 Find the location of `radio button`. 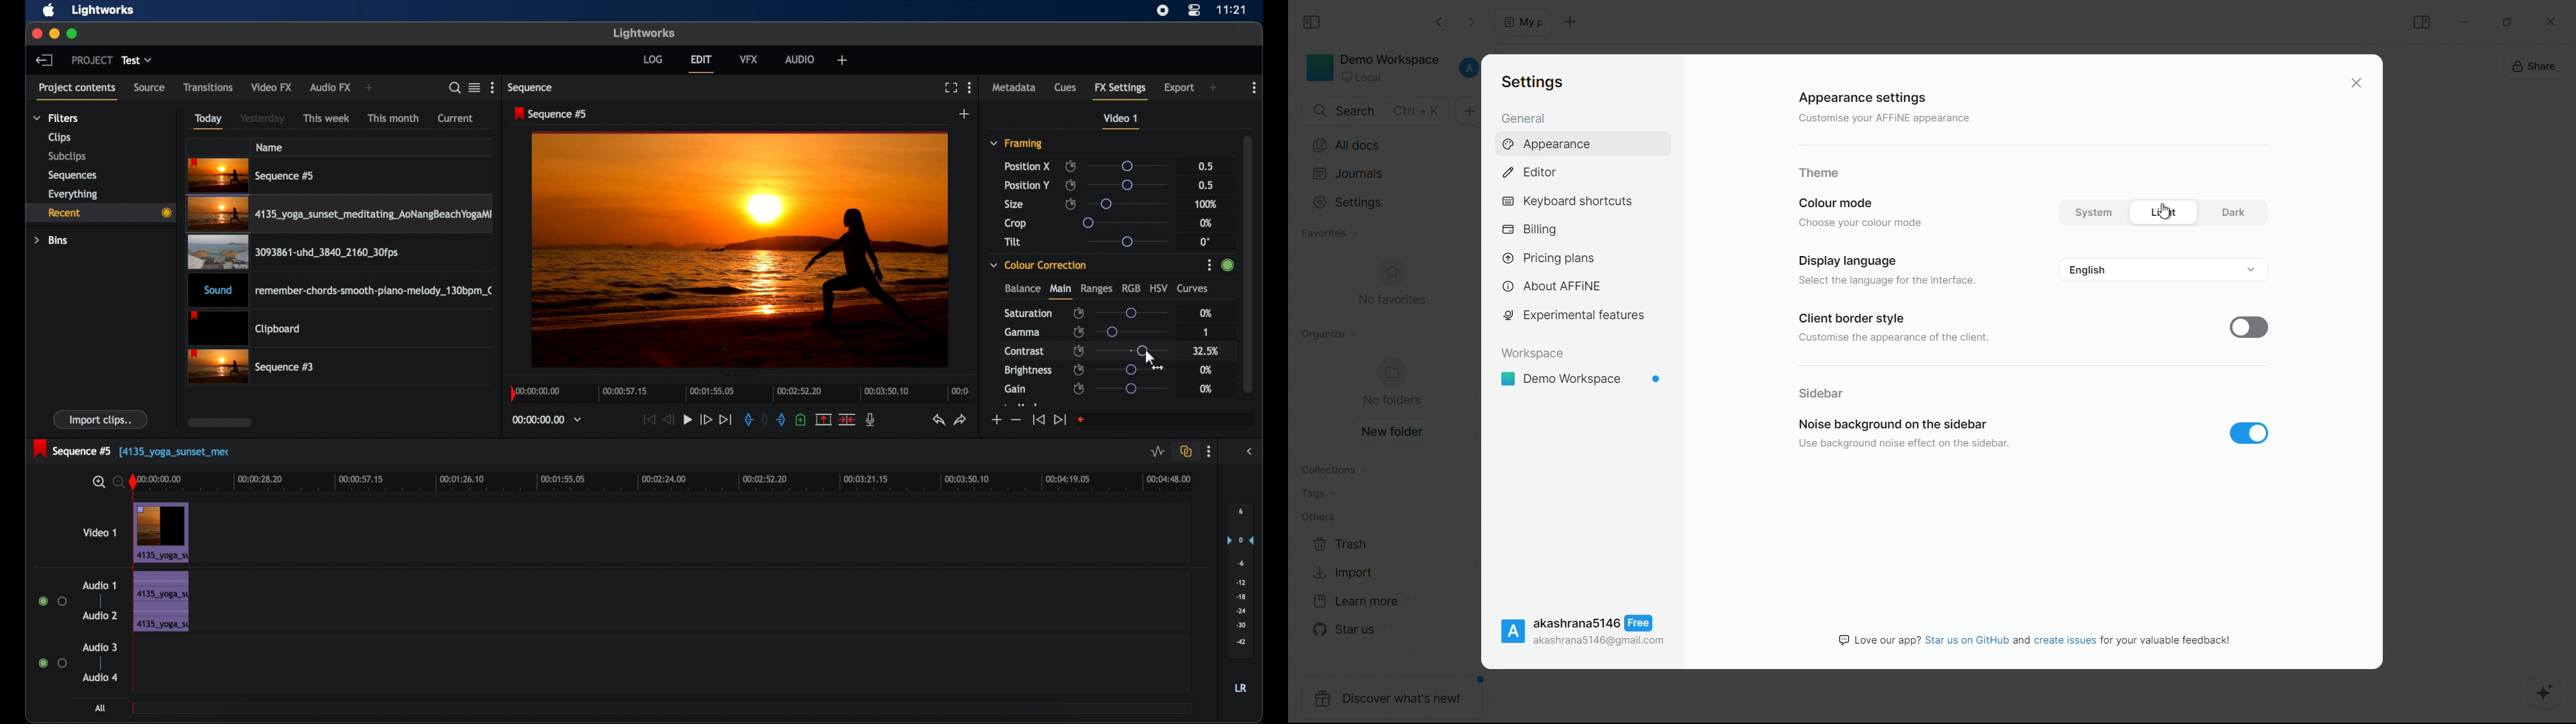

radio button is located at coordinates (52, 601).